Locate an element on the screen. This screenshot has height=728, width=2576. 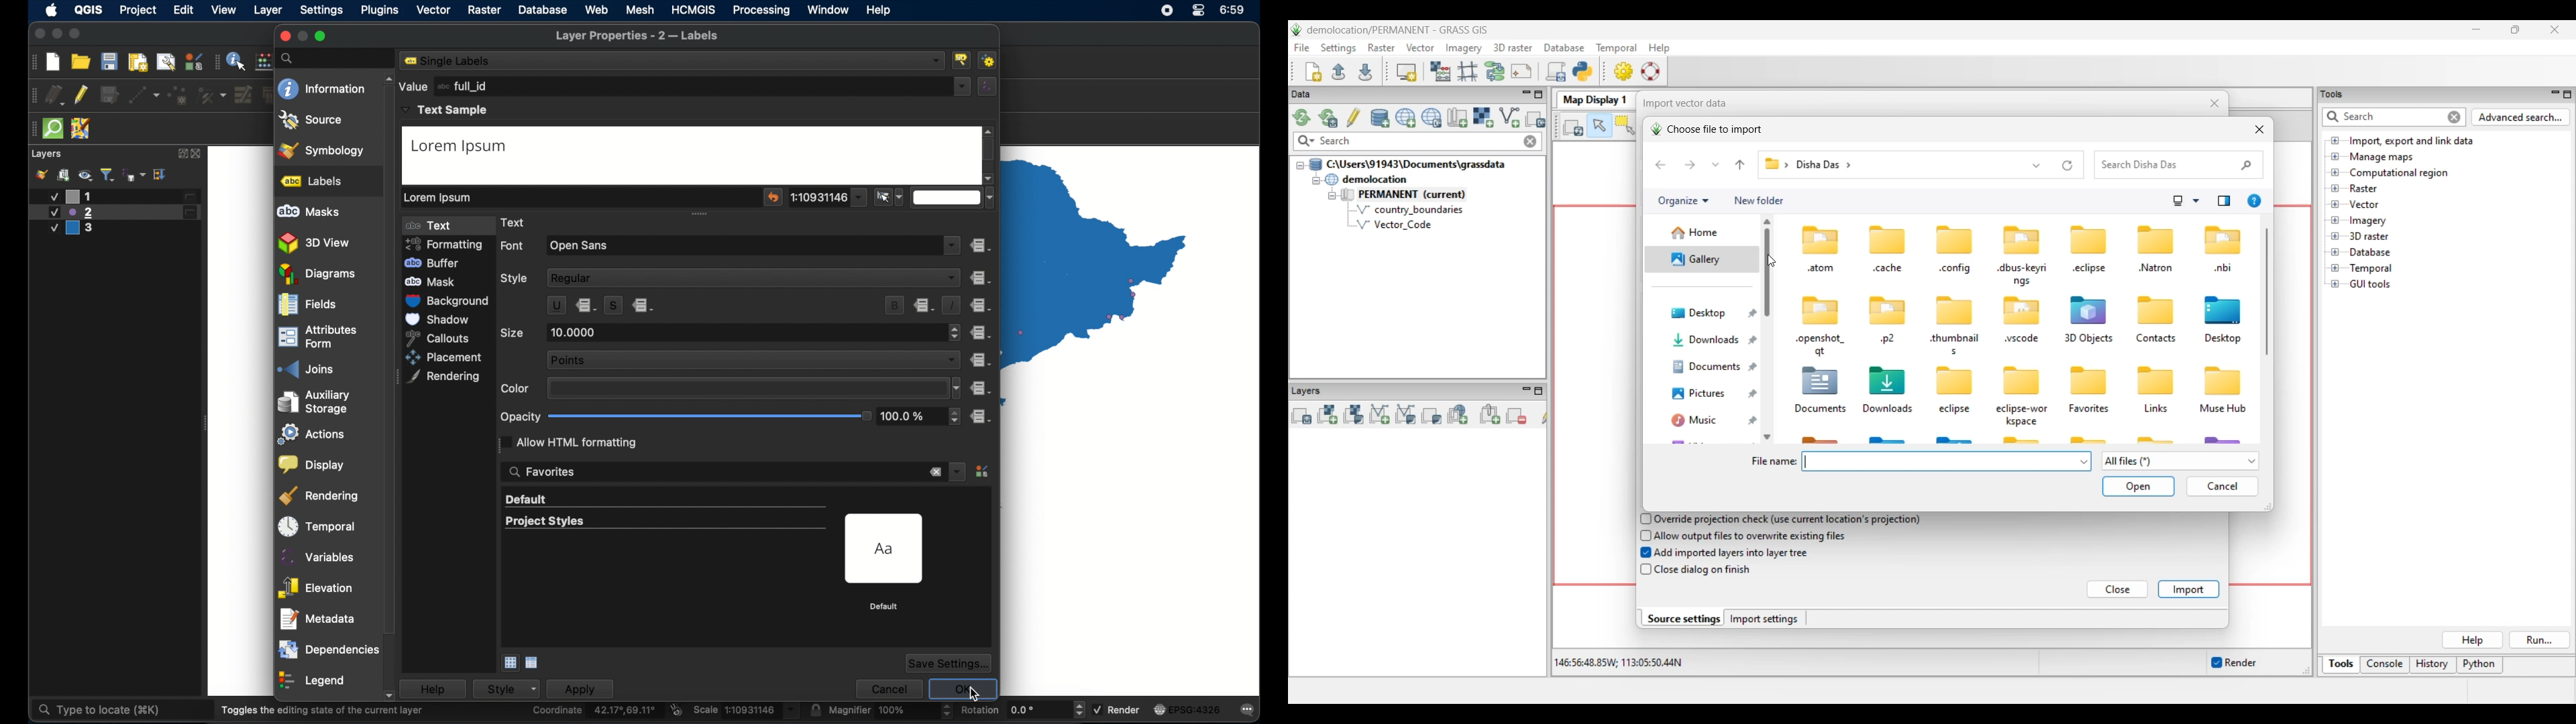
layer 2 is located at coordinates (115, 213).